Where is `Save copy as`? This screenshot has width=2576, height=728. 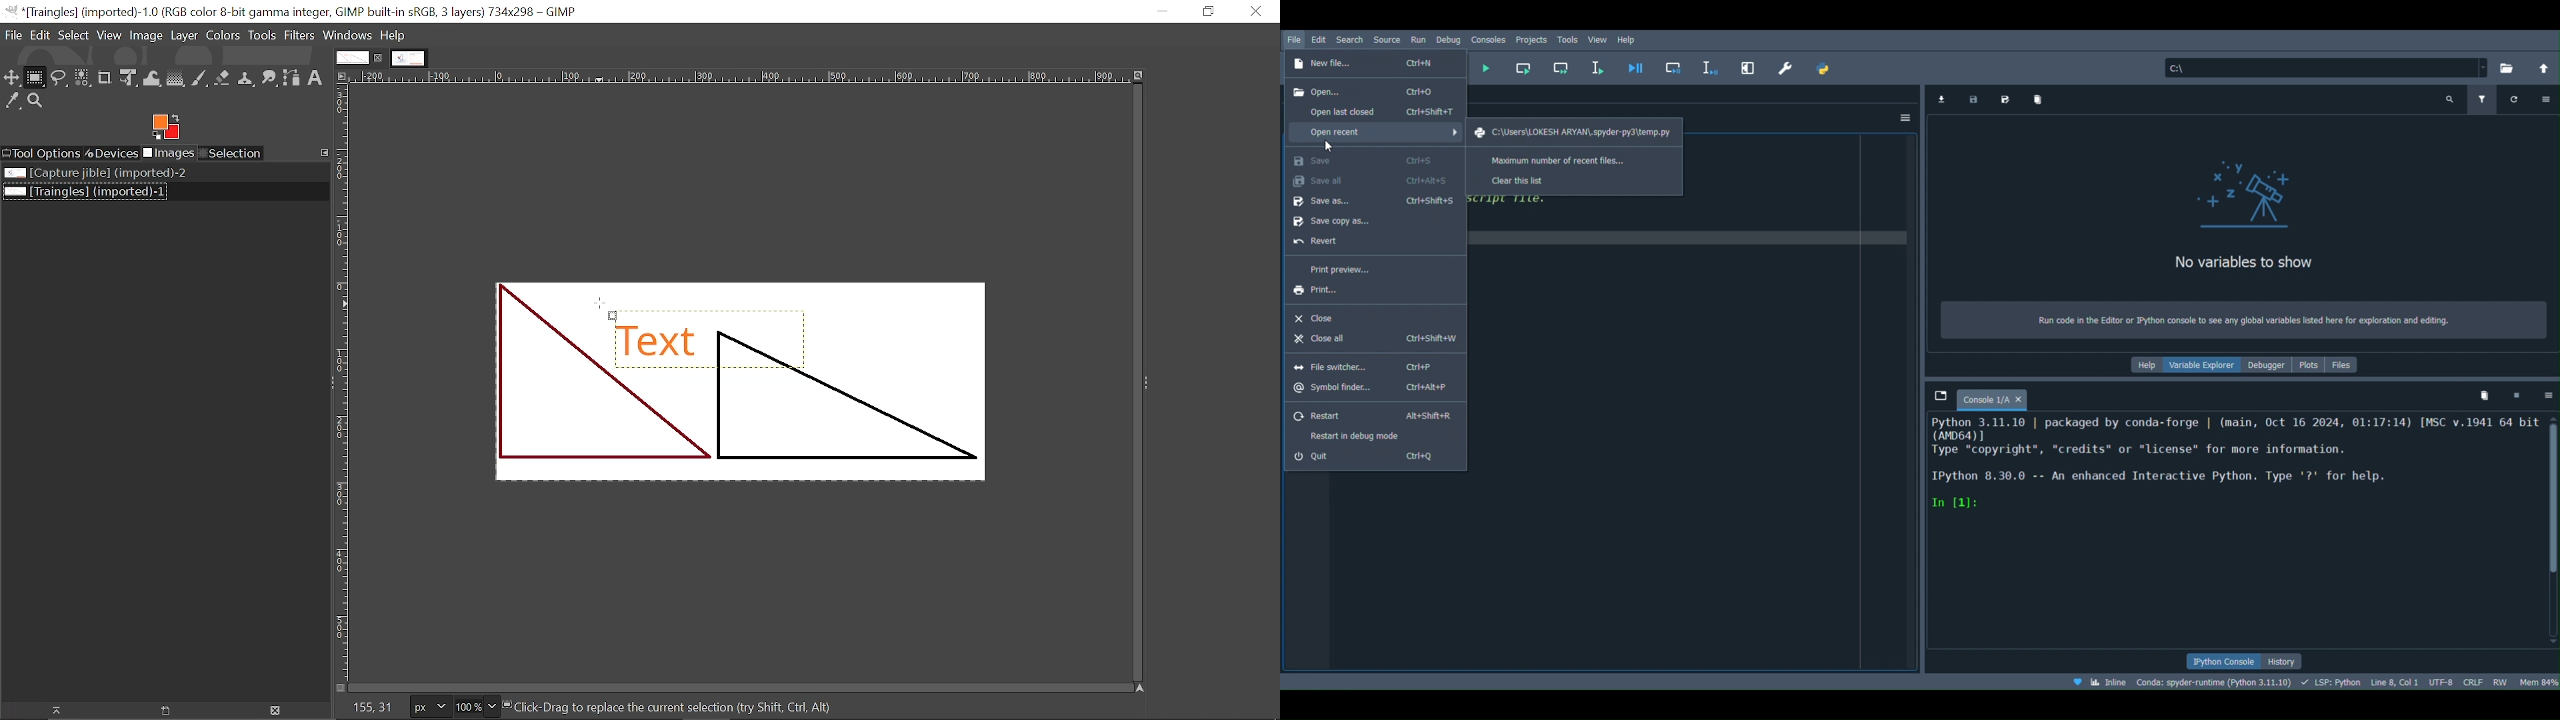 Save copy as is located at coordinates (1363, 219).